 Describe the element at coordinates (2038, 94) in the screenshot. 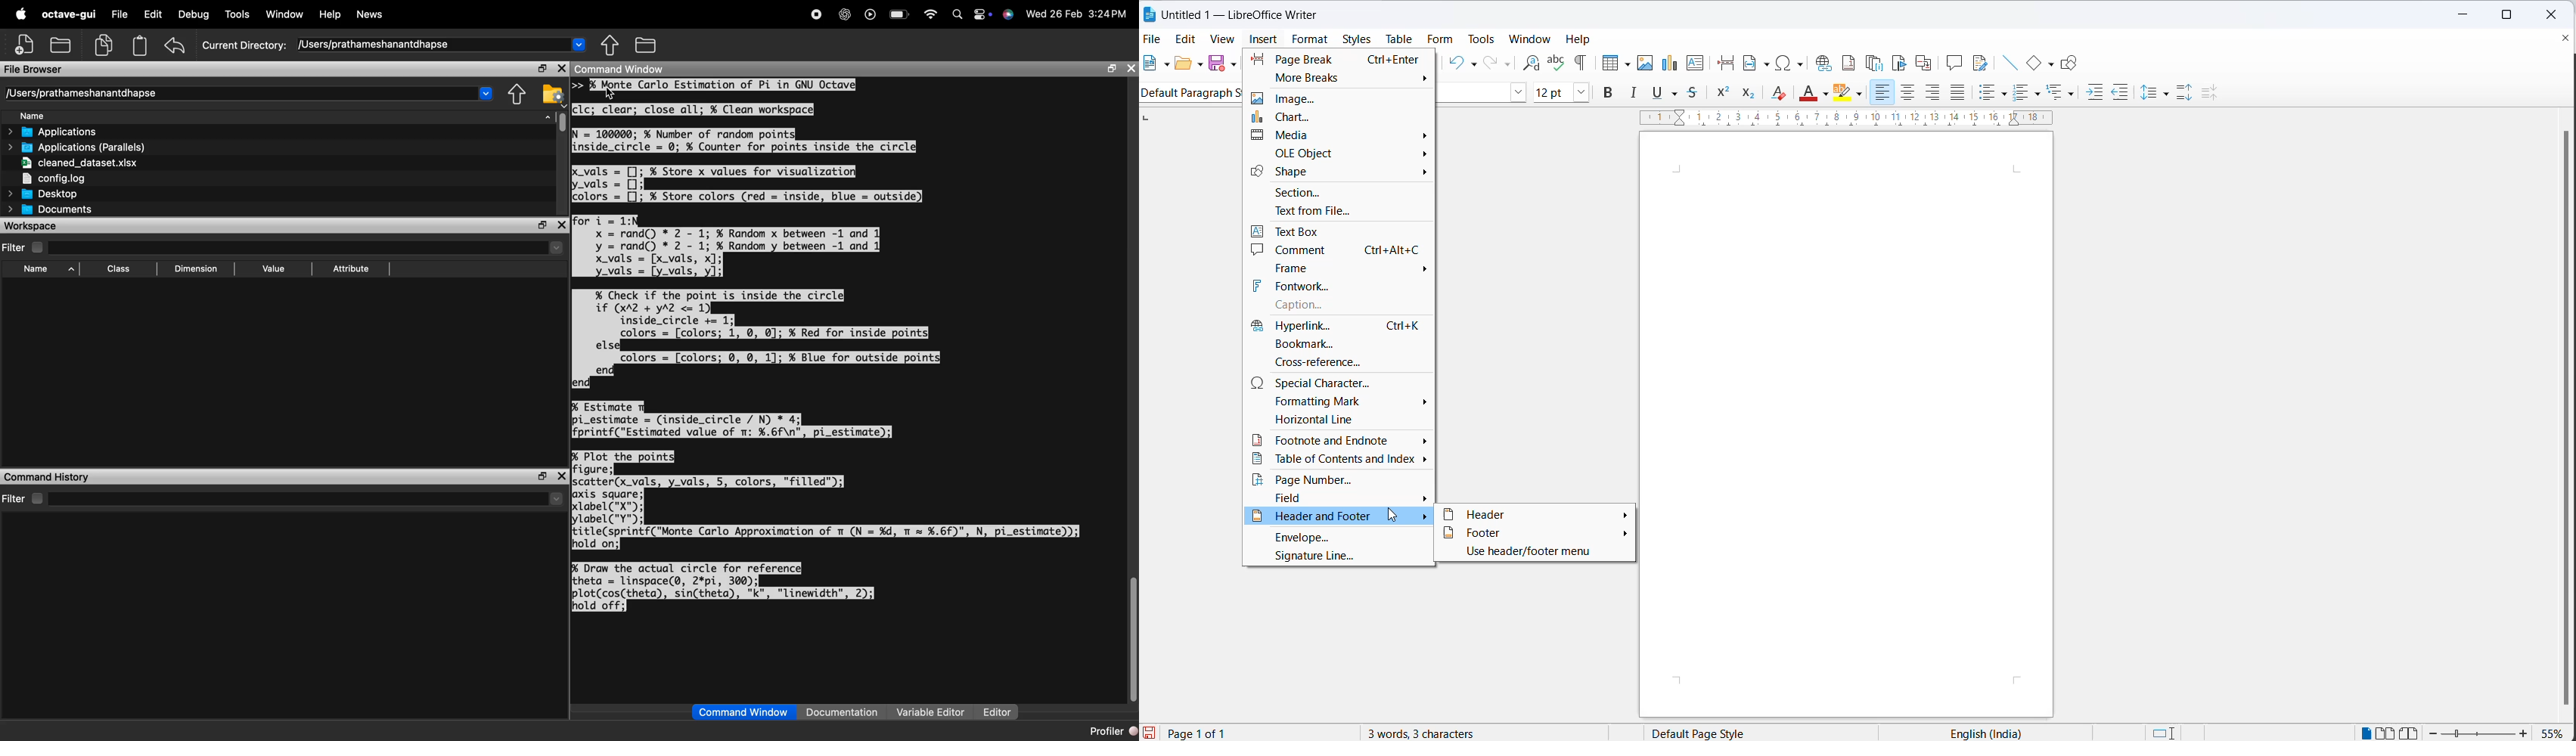

I see `toggle ordered list ` at that location.